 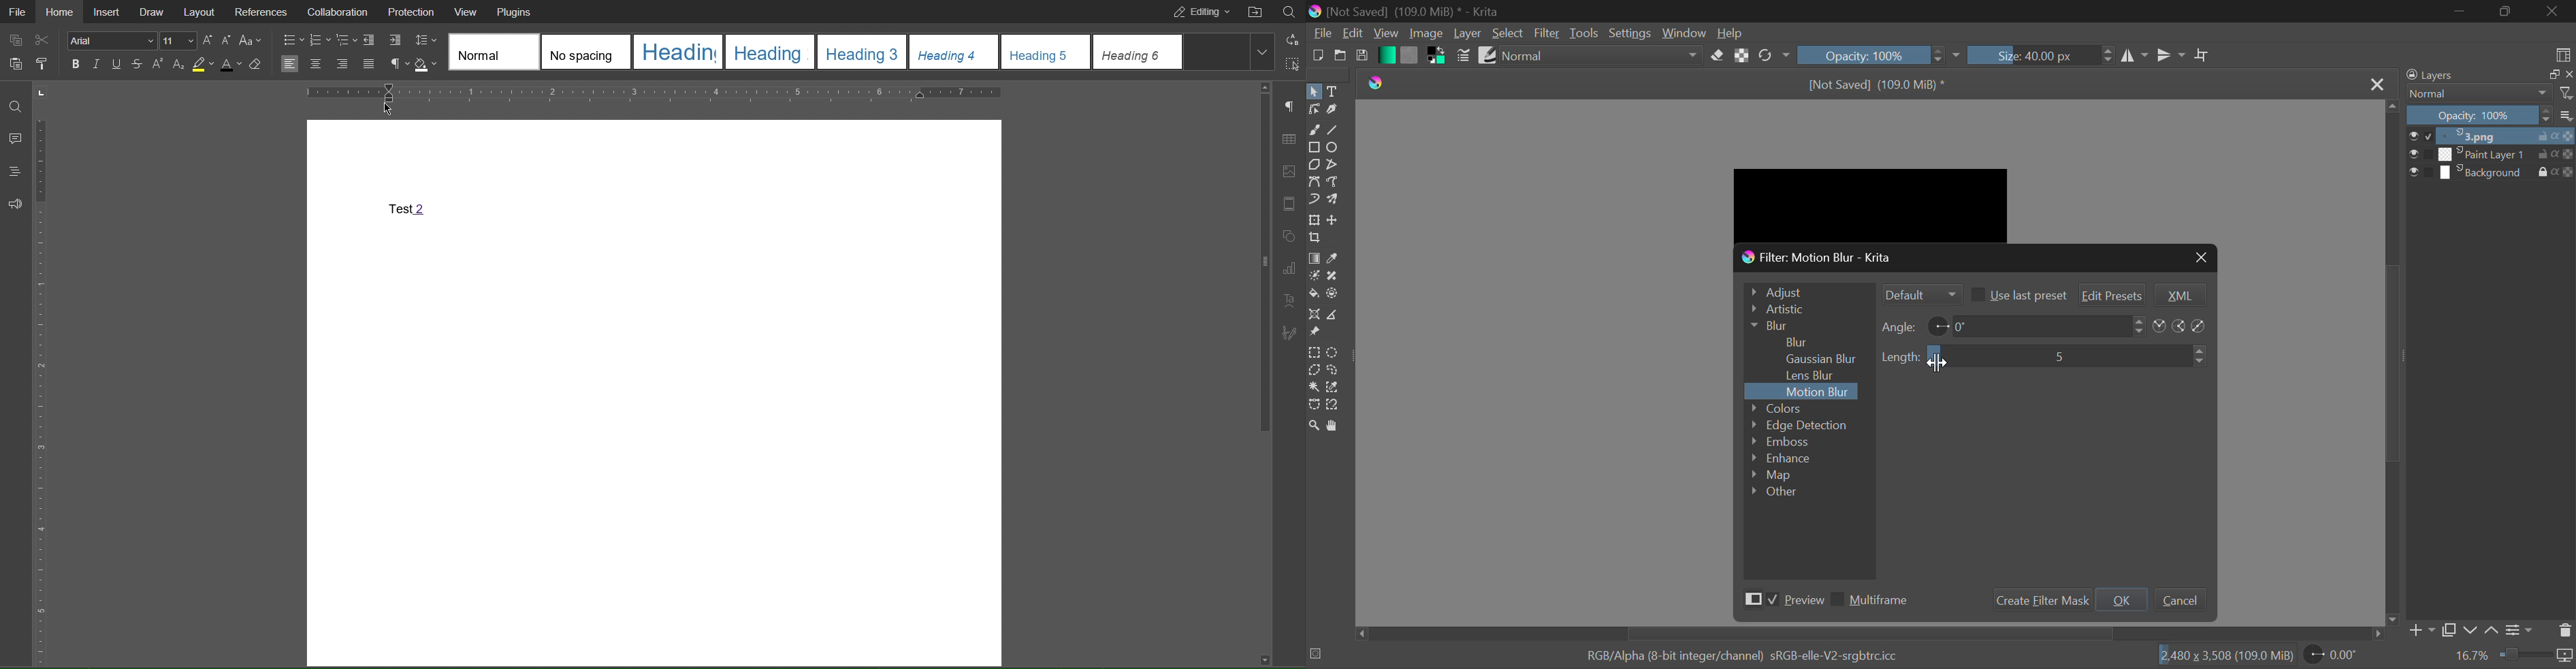 I want to click on Window, so click(x=1684, y=32).